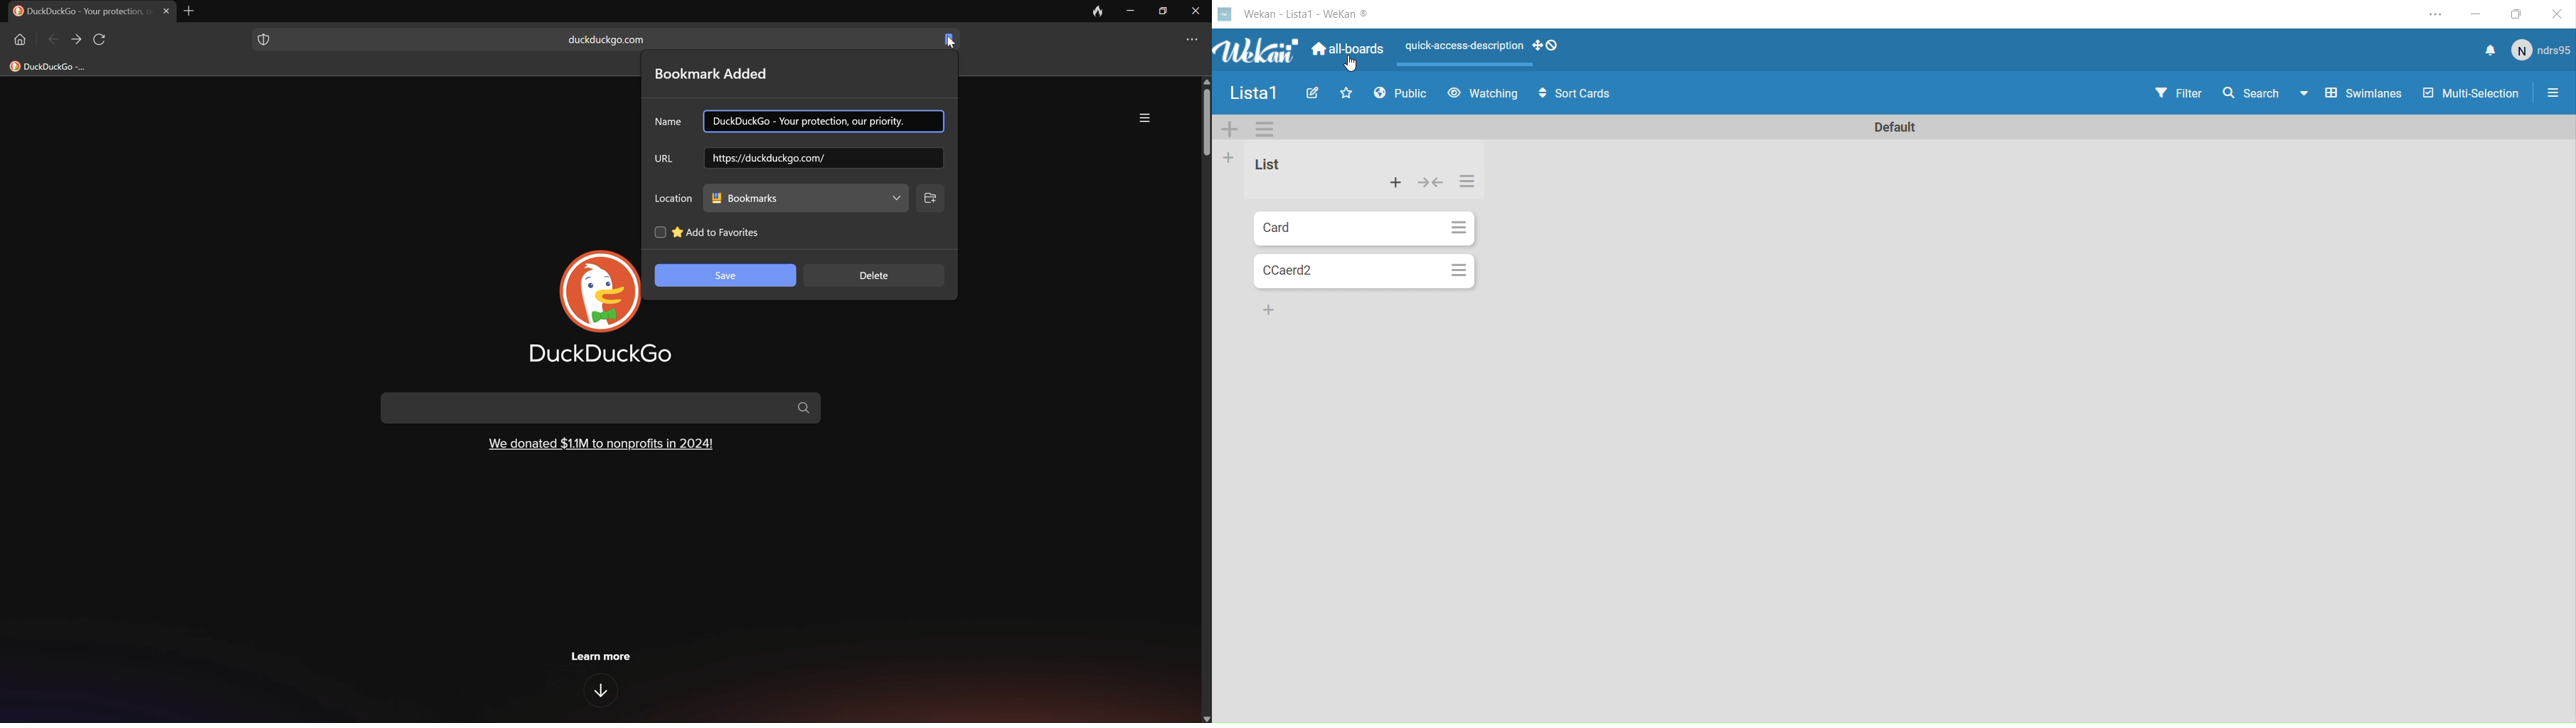 This screenshot has height=728, width=2576. Describe the element at coordinates (167, 11) in the screenshot. I see `Close` at that location.